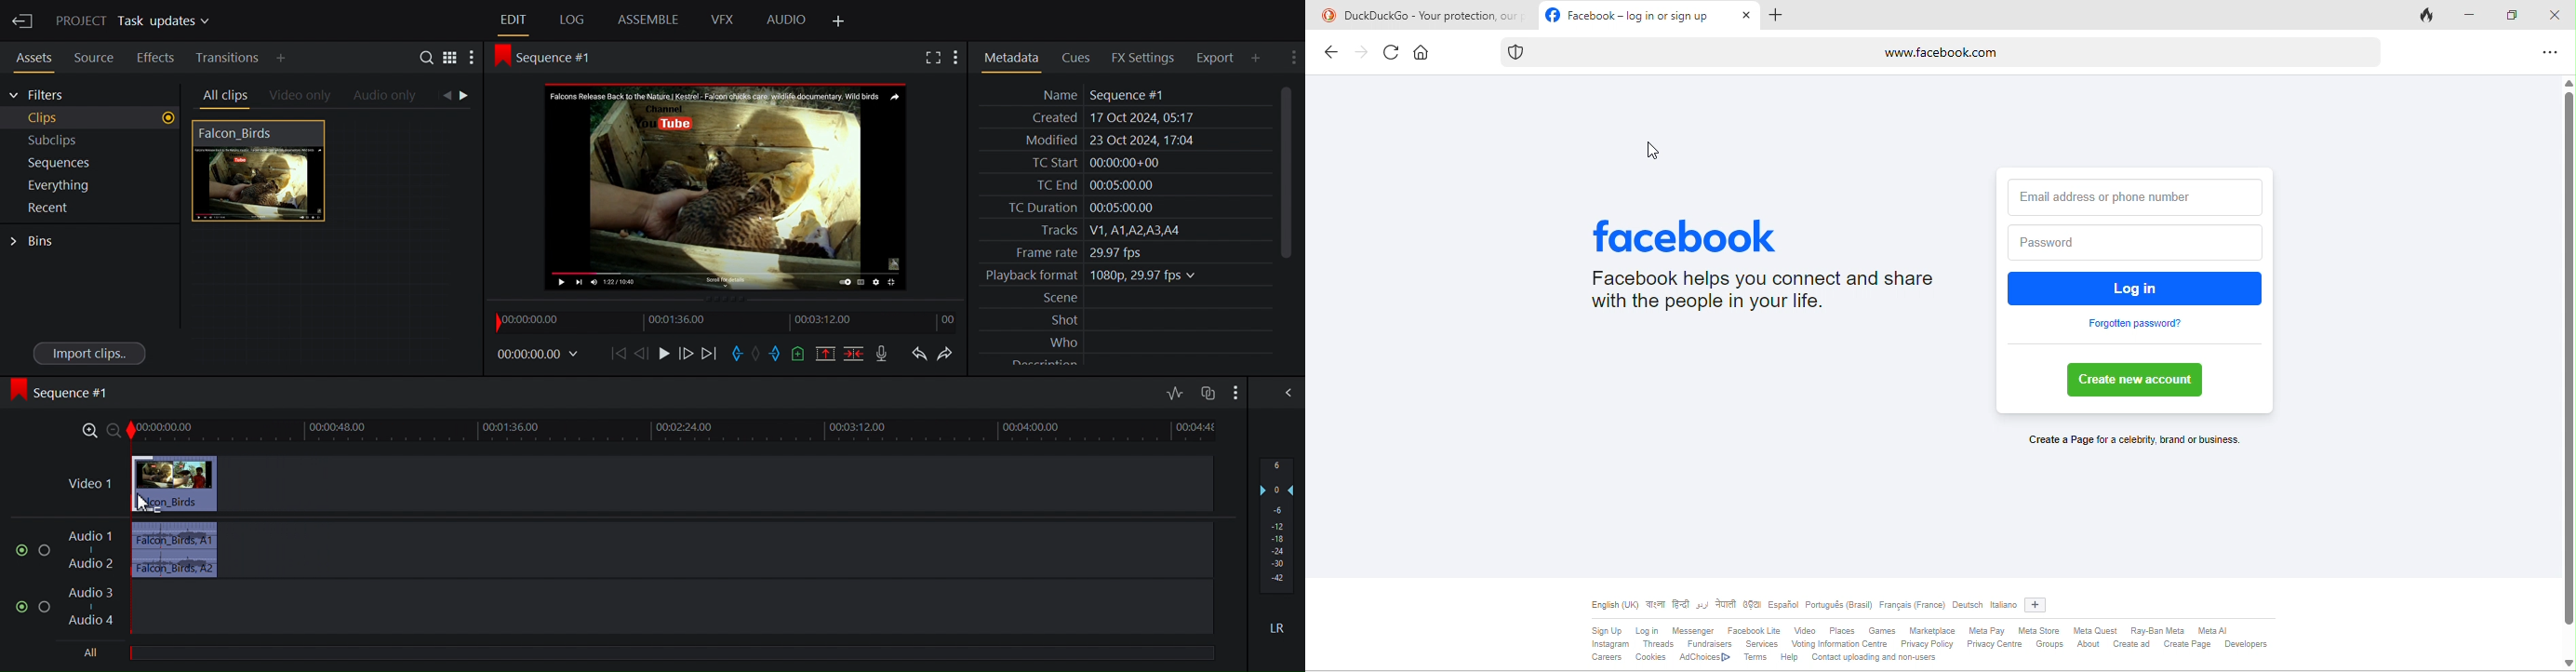 The image size is (2576, 672). Describe the element at coordinates (1286, 171) in the screenshot. I see `Vertical Scroll bar` at that location.